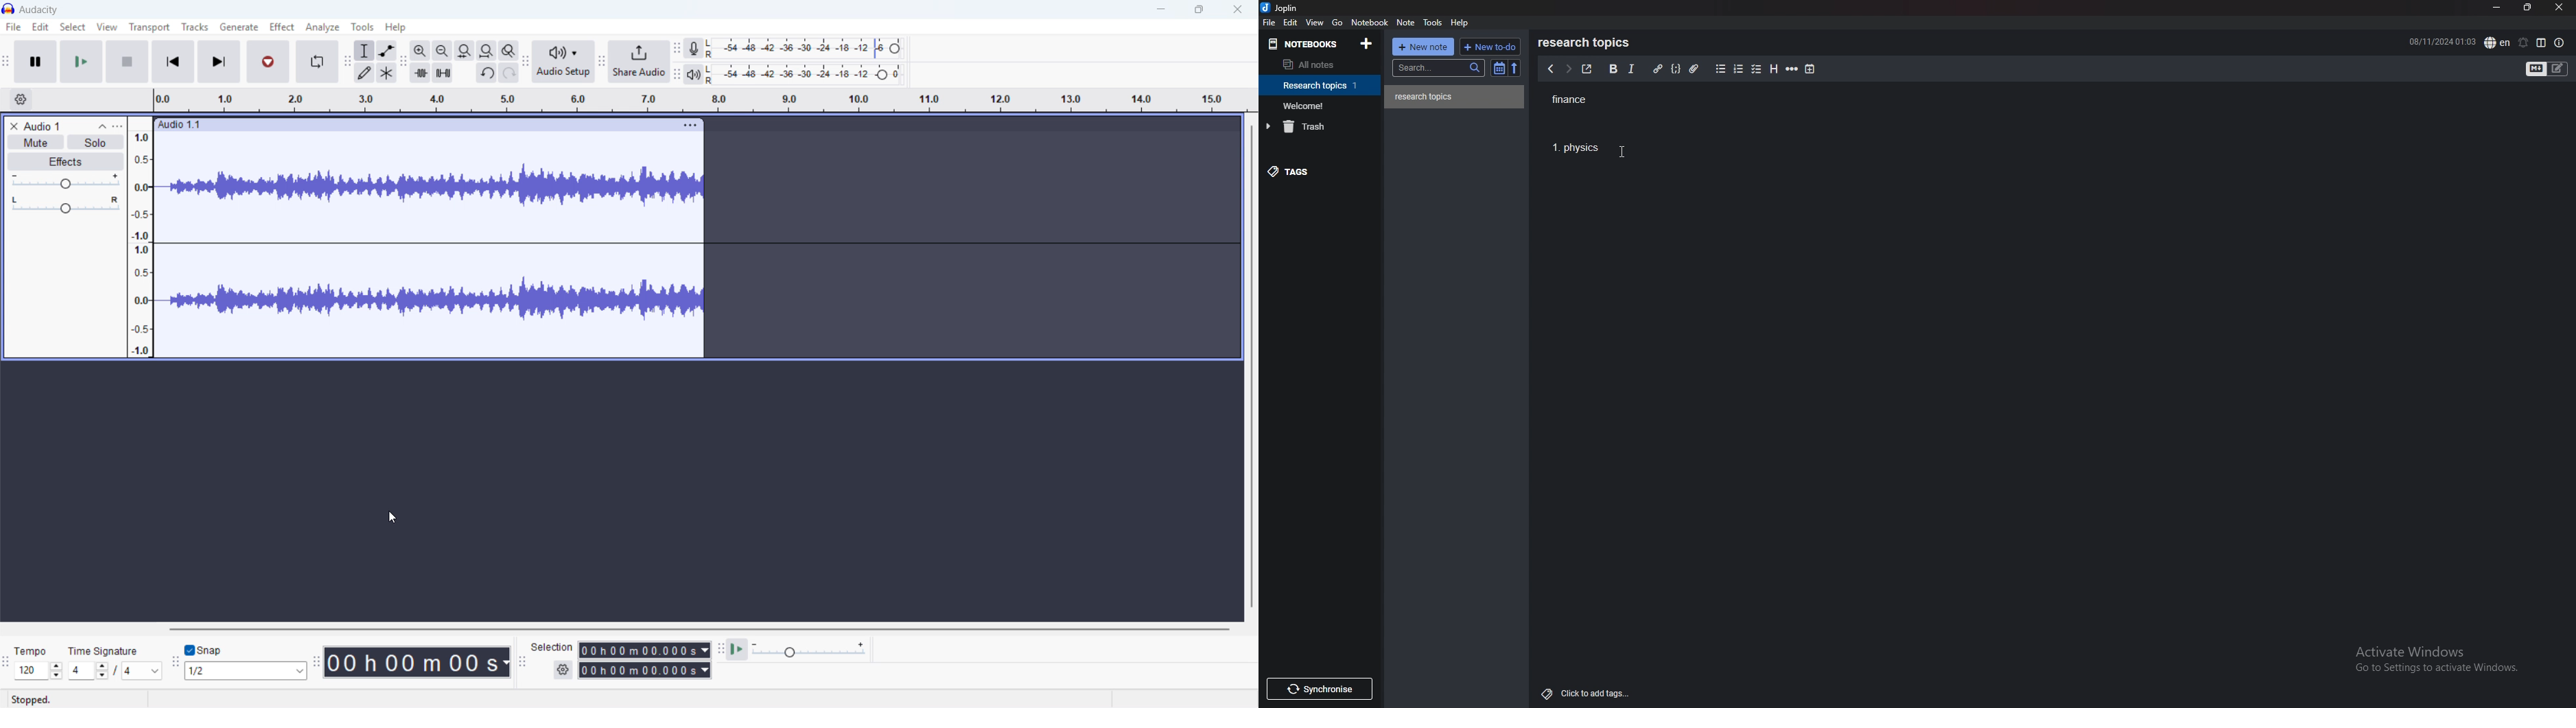 The height and width of the screenshot is (728, 2576). What do you see at coordinates (1586, 43) in the screenshot?
I see `research topics` at bounding box center [1586, 43].